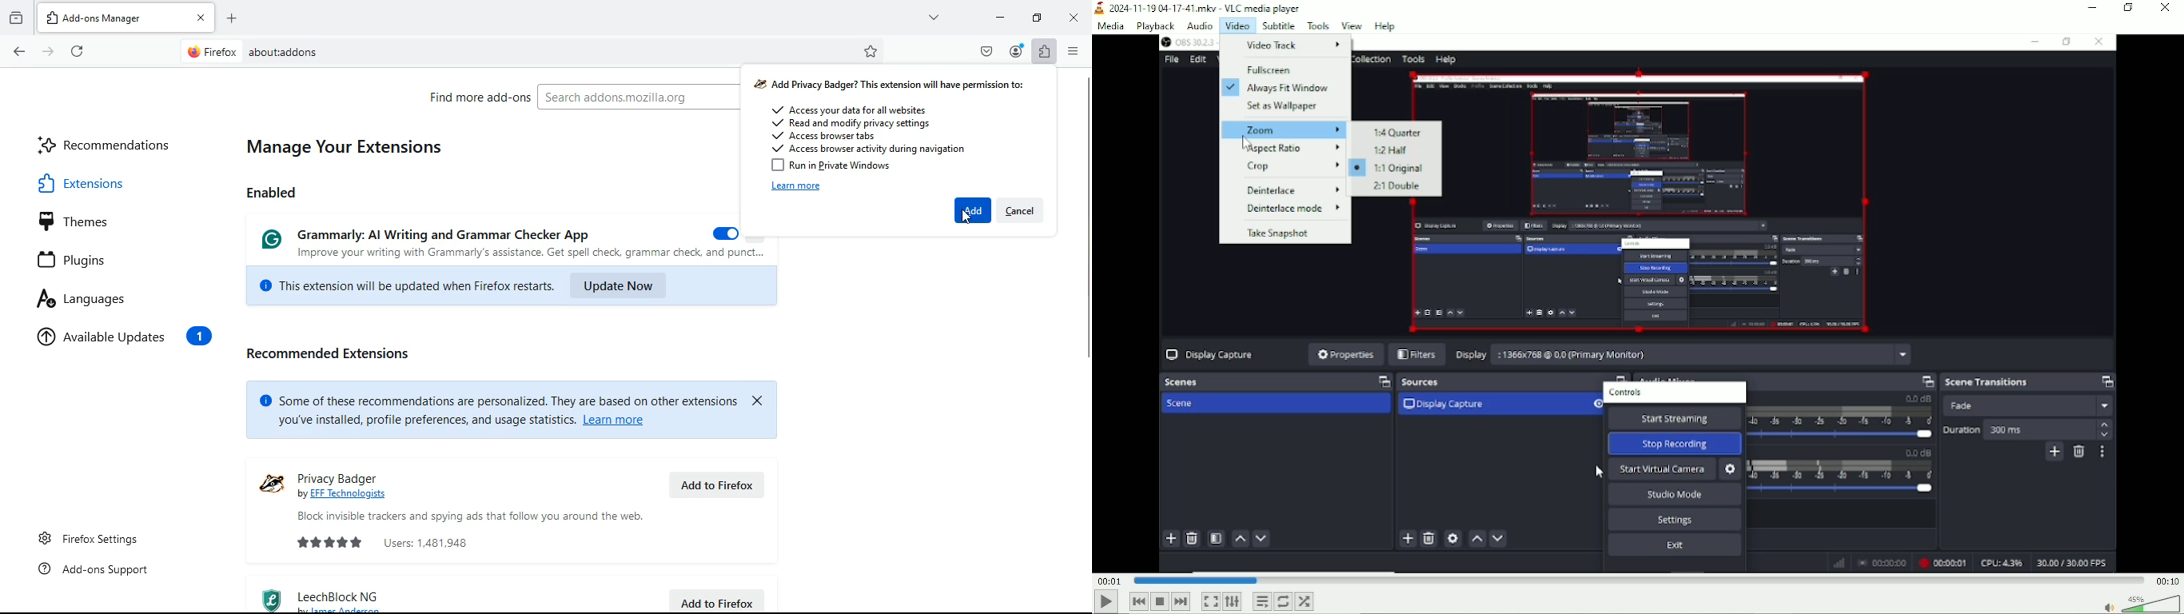 This screenshot has height=616, width=2184. I want to click on Close, so click(2166, 8).